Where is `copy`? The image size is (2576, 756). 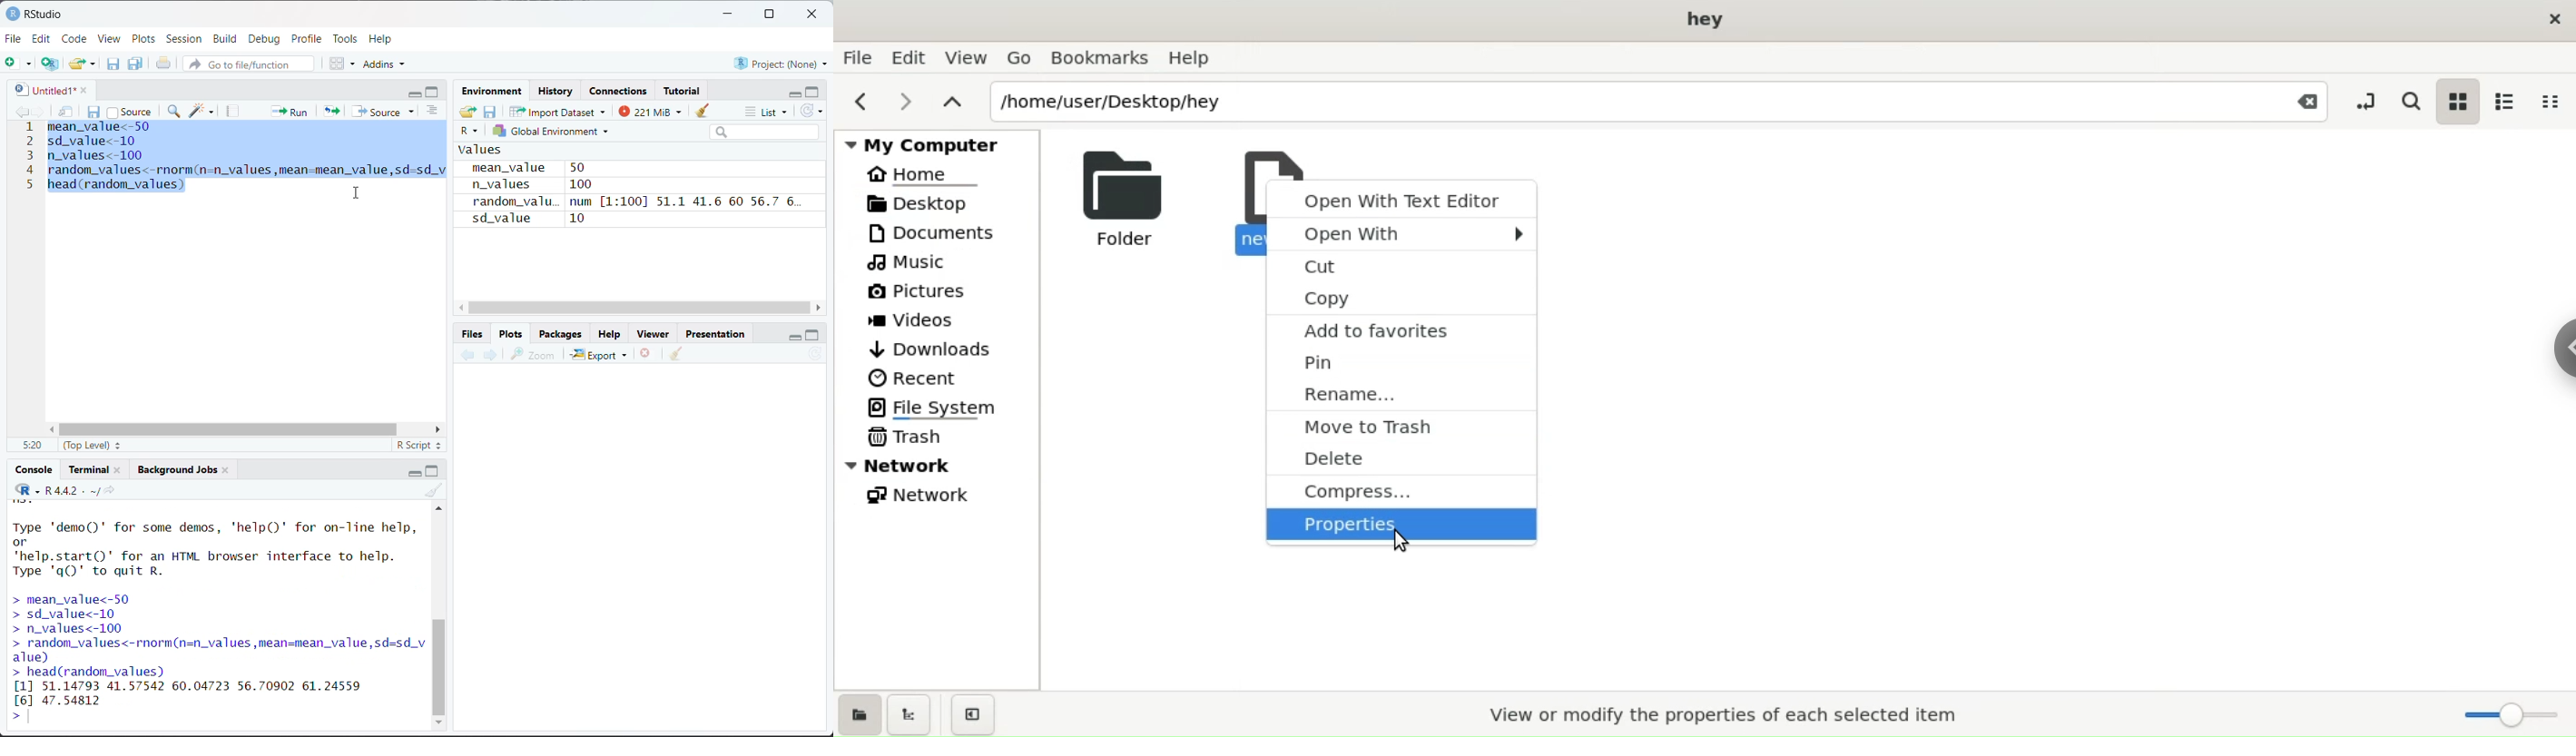 copy is located at coordinates (1402, 294).